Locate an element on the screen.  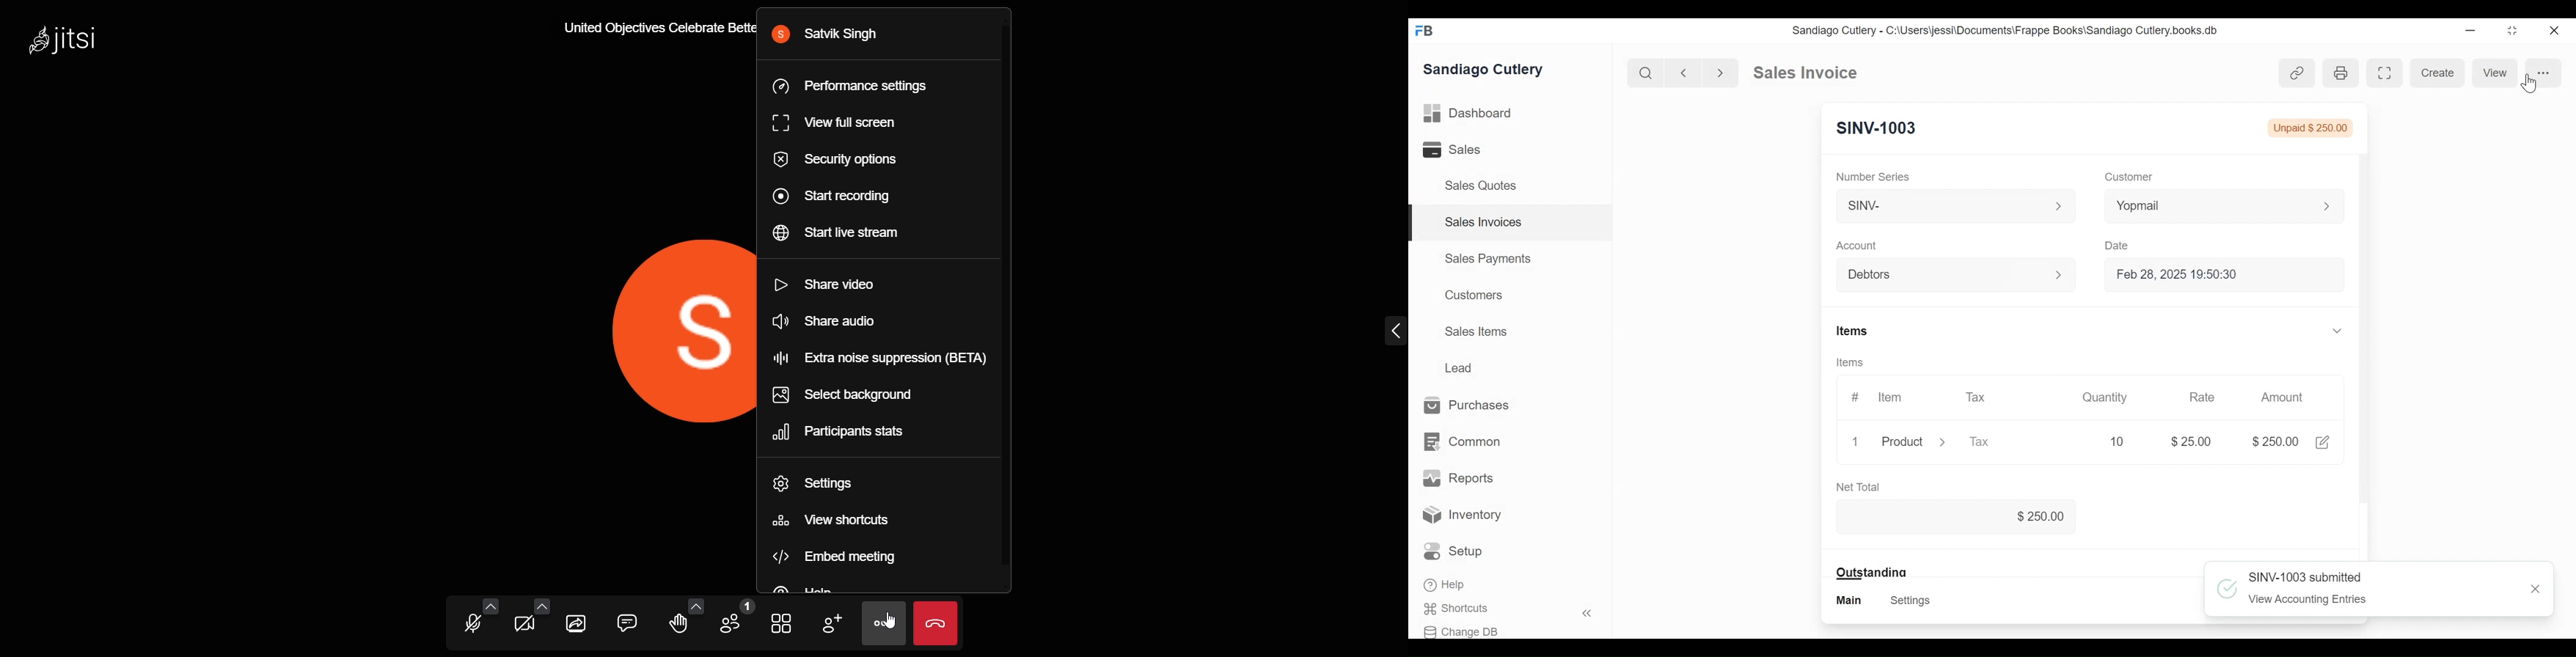
SINV-1003 submitted View Accounting Entries is located at coordinates (2383, 591).